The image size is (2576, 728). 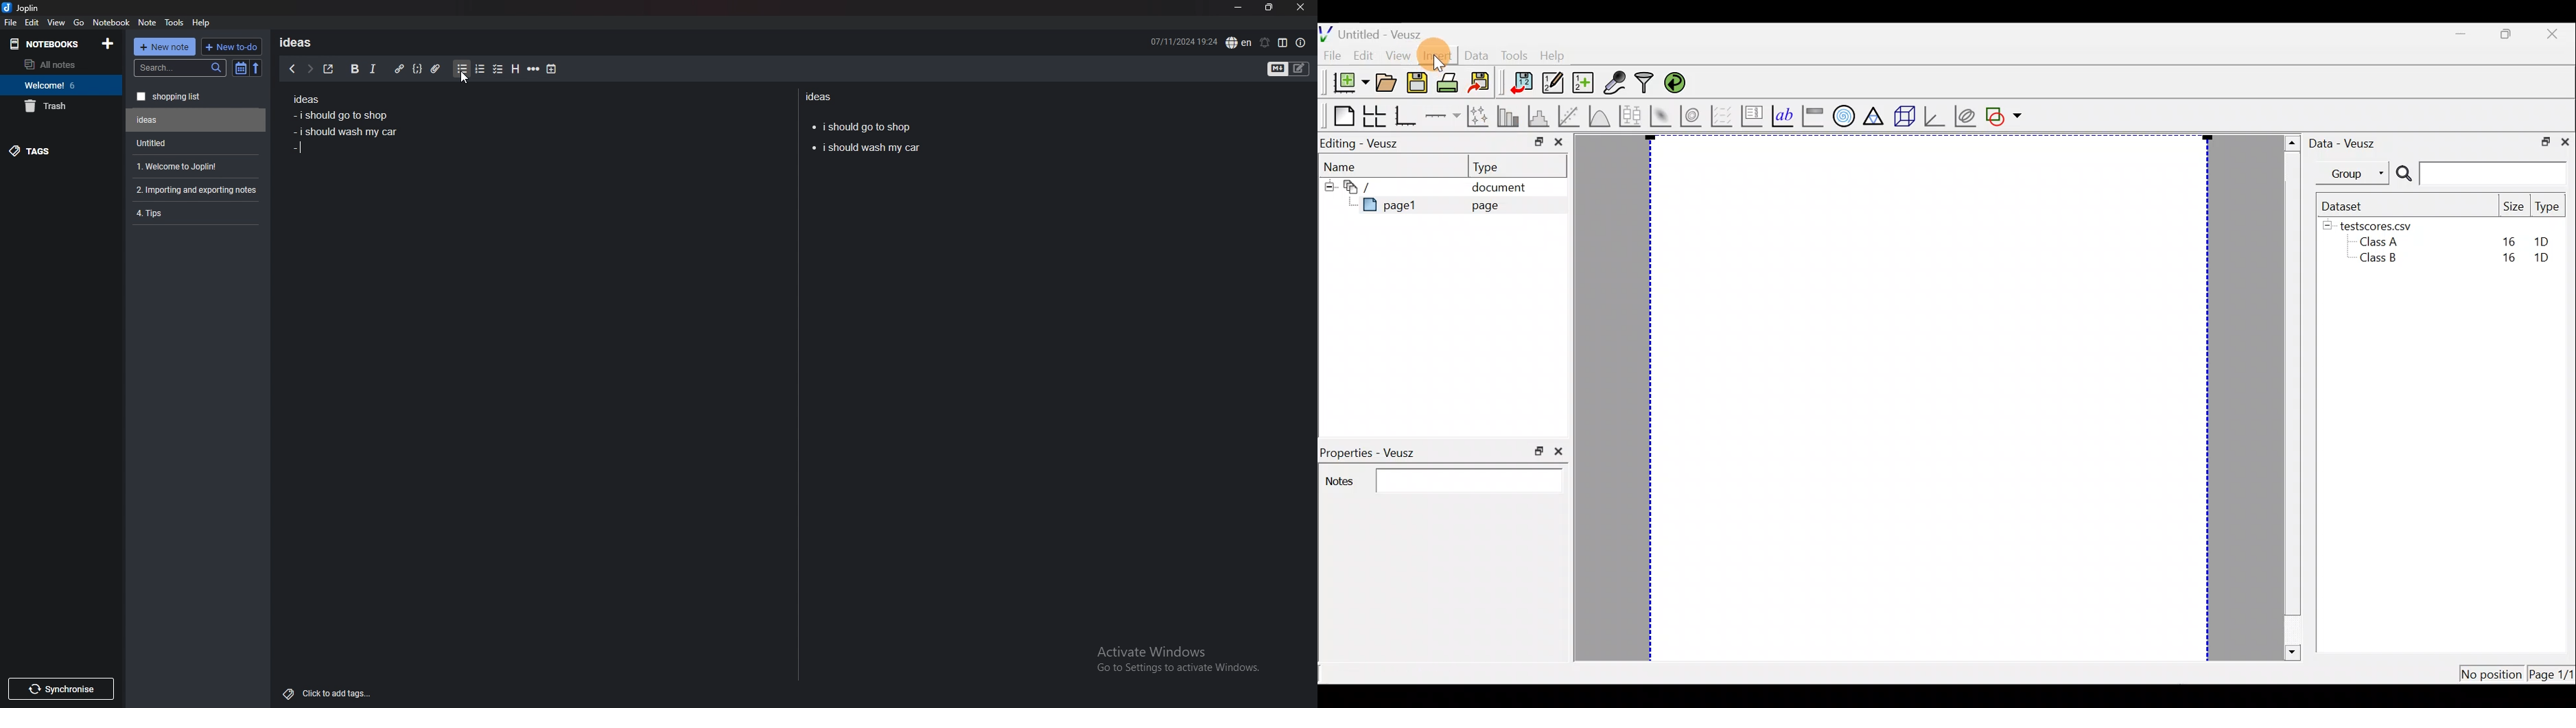 What do you see at coordinates (348, 132) in the screenshot?
I see `i should wash my car` at bounding box center [348, 132].